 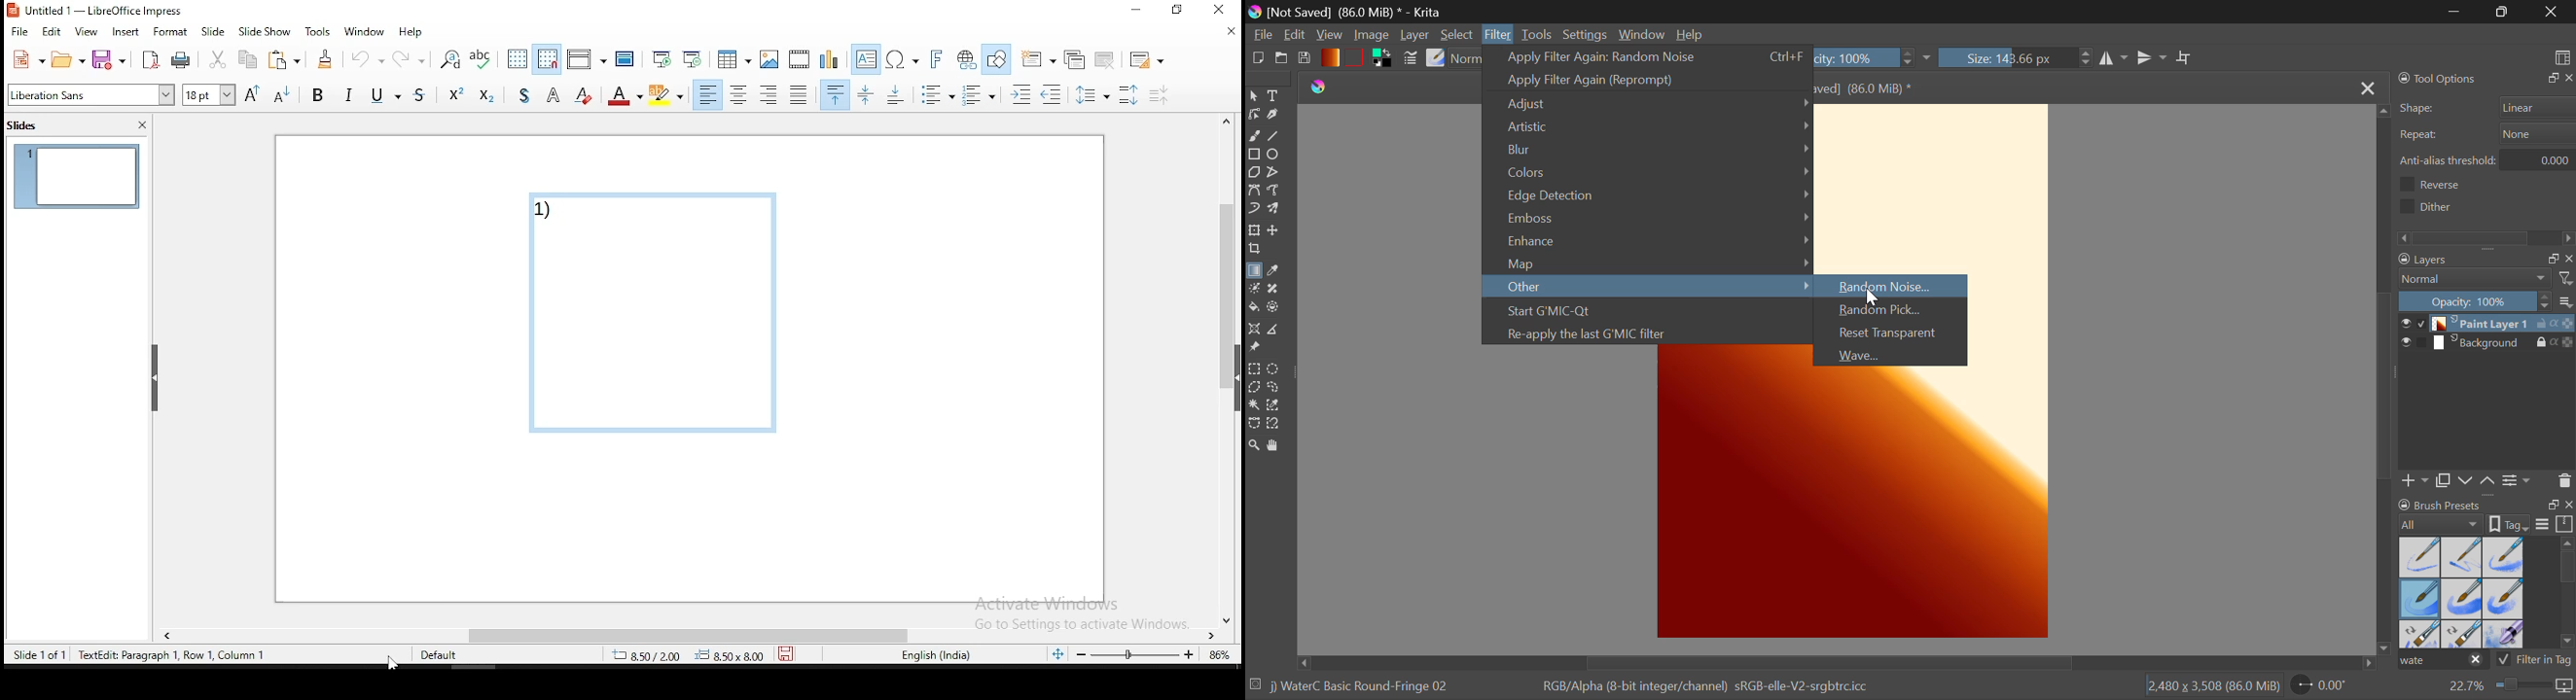 What do you see at coordinates (283, 96) in the screenshot?
I see `decrease font size` at bounding box center [283, 96].